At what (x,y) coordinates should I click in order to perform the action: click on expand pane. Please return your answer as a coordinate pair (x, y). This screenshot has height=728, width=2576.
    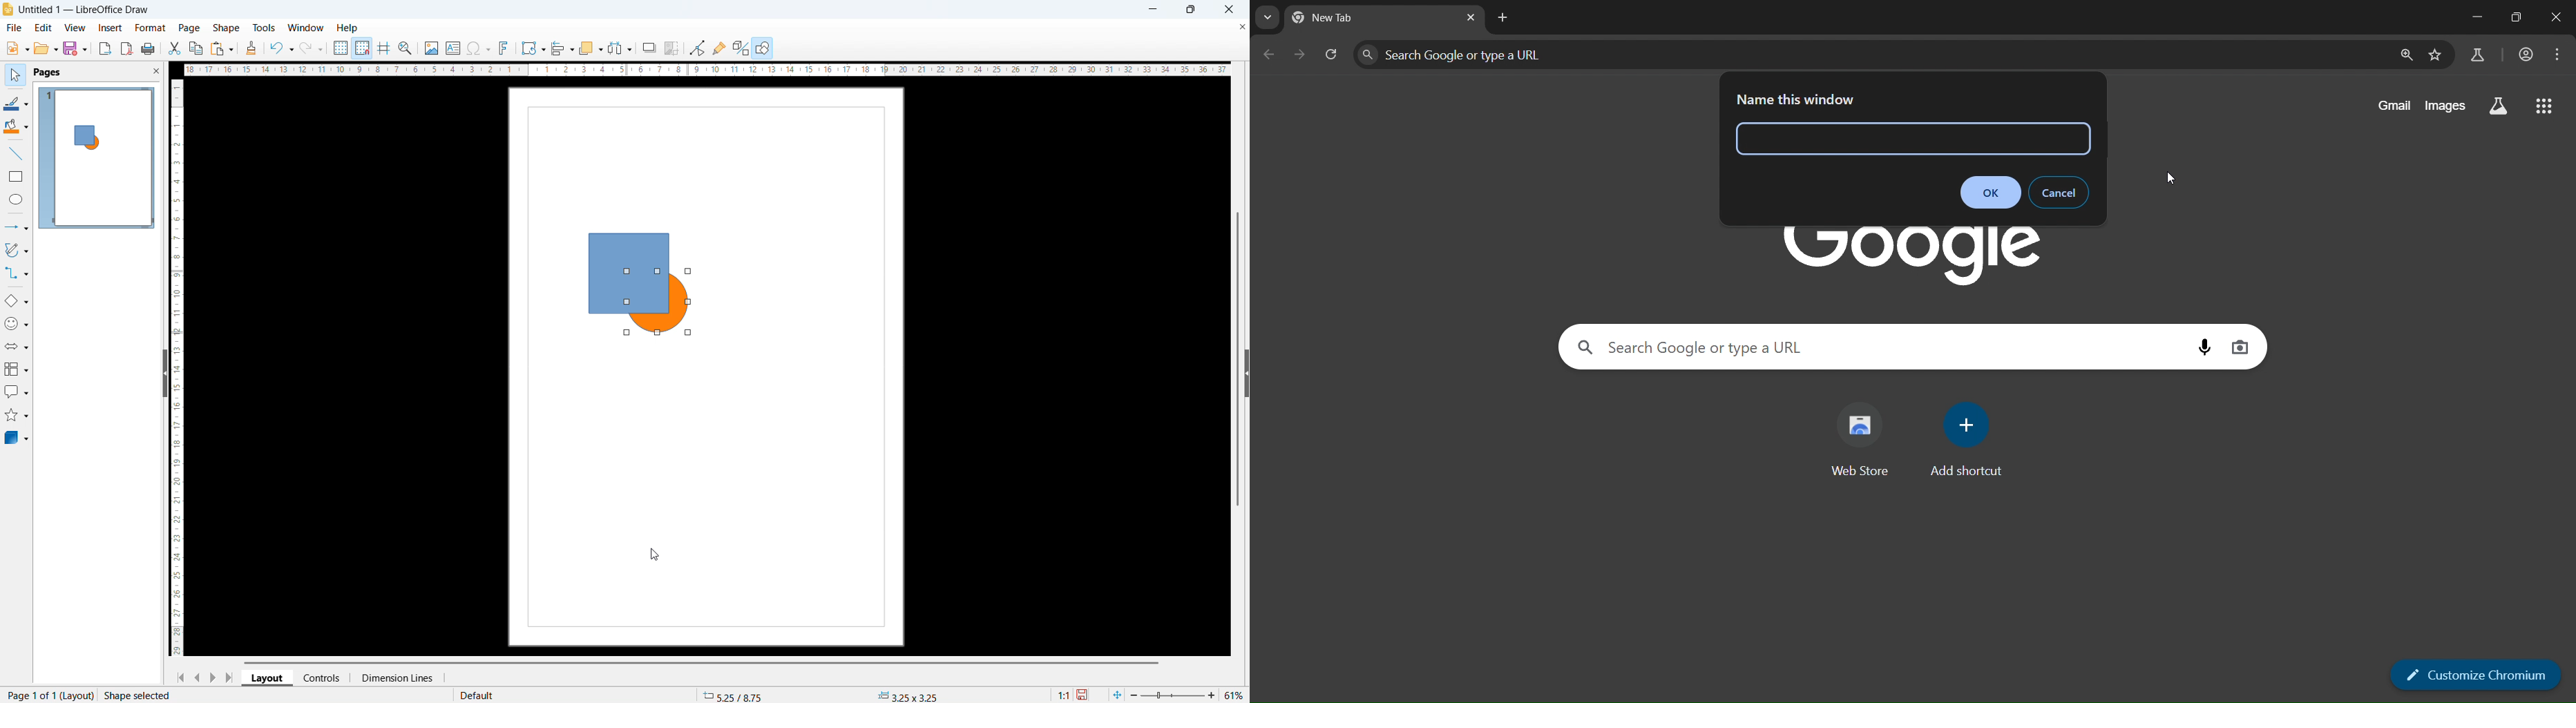
    Looking at the image, I should click on (1246, 375).